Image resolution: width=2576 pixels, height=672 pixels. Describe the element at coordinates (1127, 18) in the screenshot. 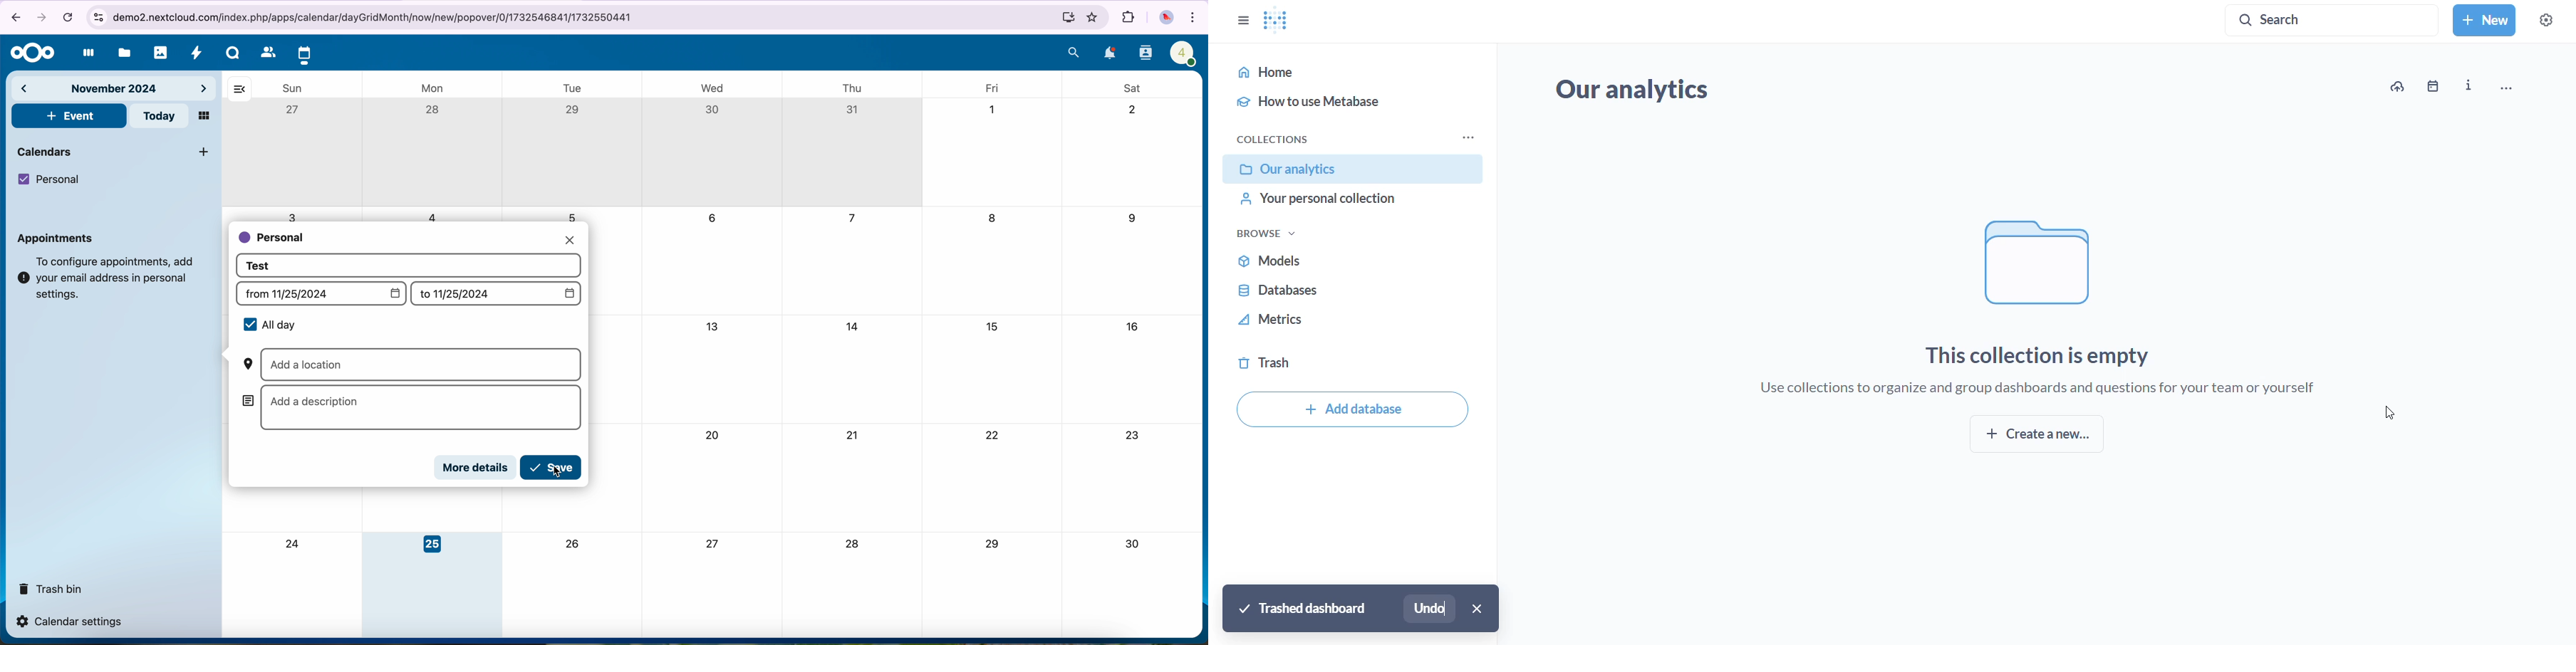

I see `extensions` at that location.